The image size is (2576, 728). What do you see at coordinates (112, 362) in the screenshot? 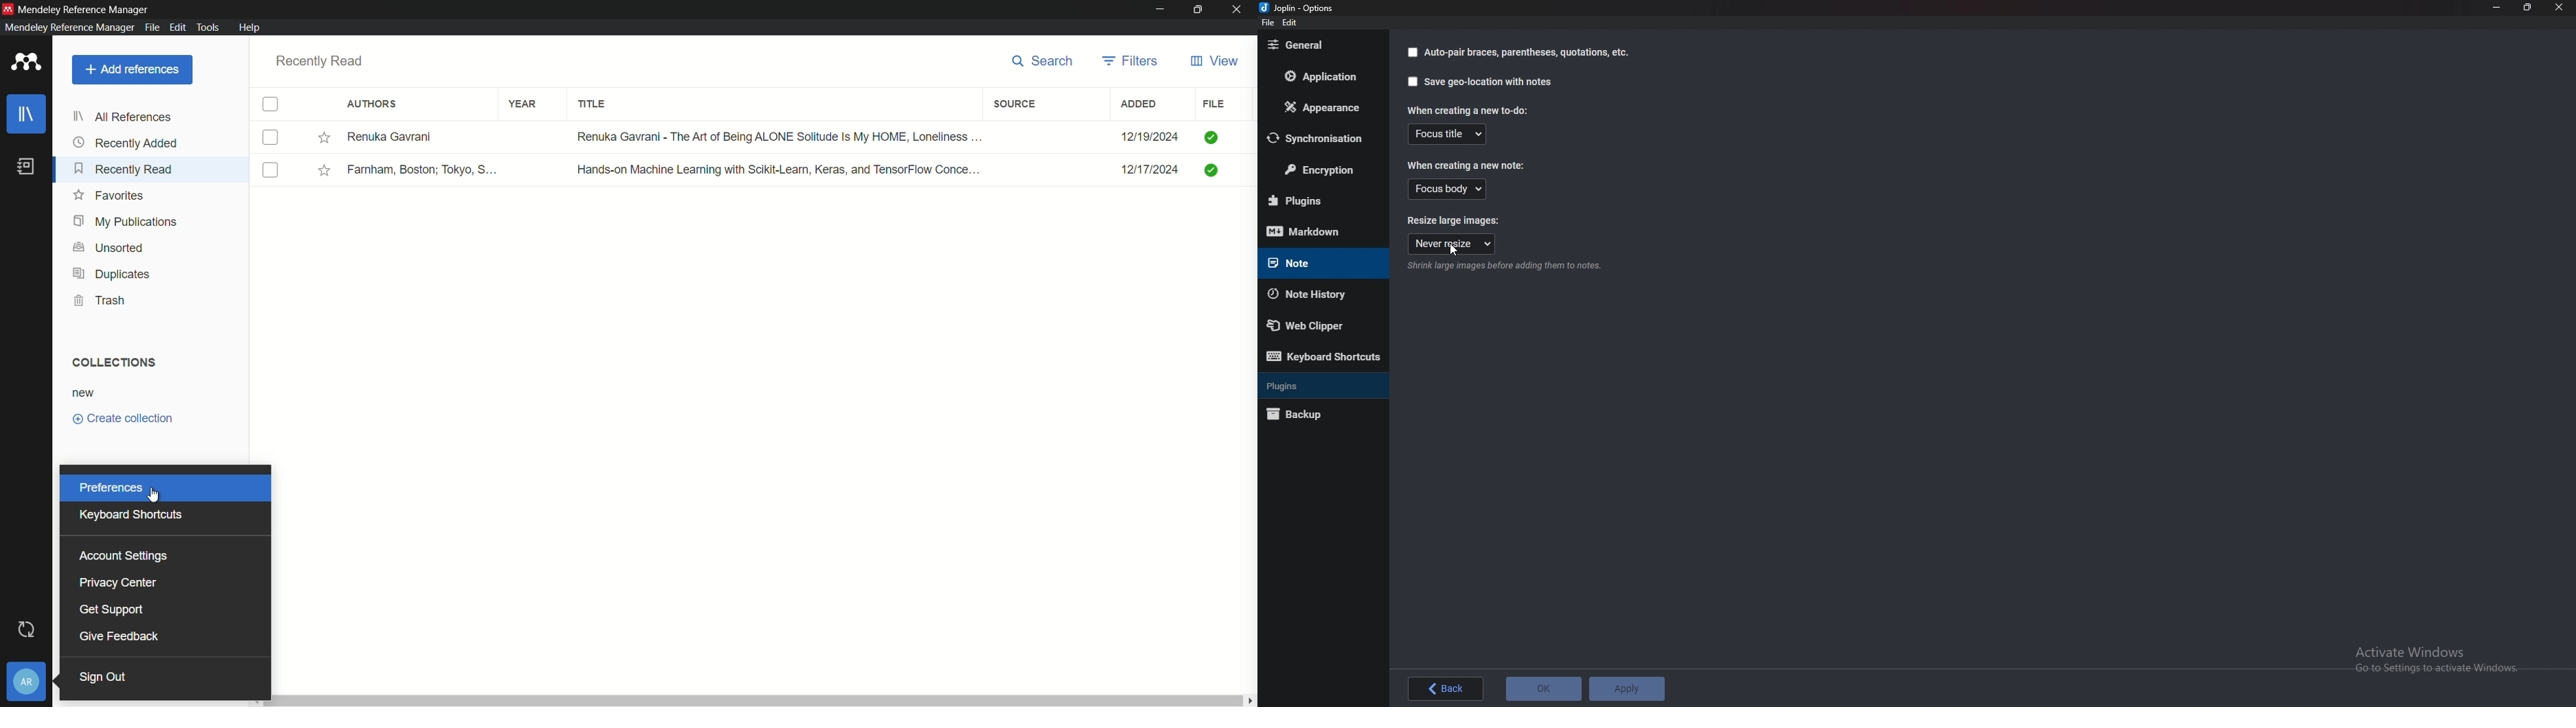
I see `collections` at bounding box center [112, 362].